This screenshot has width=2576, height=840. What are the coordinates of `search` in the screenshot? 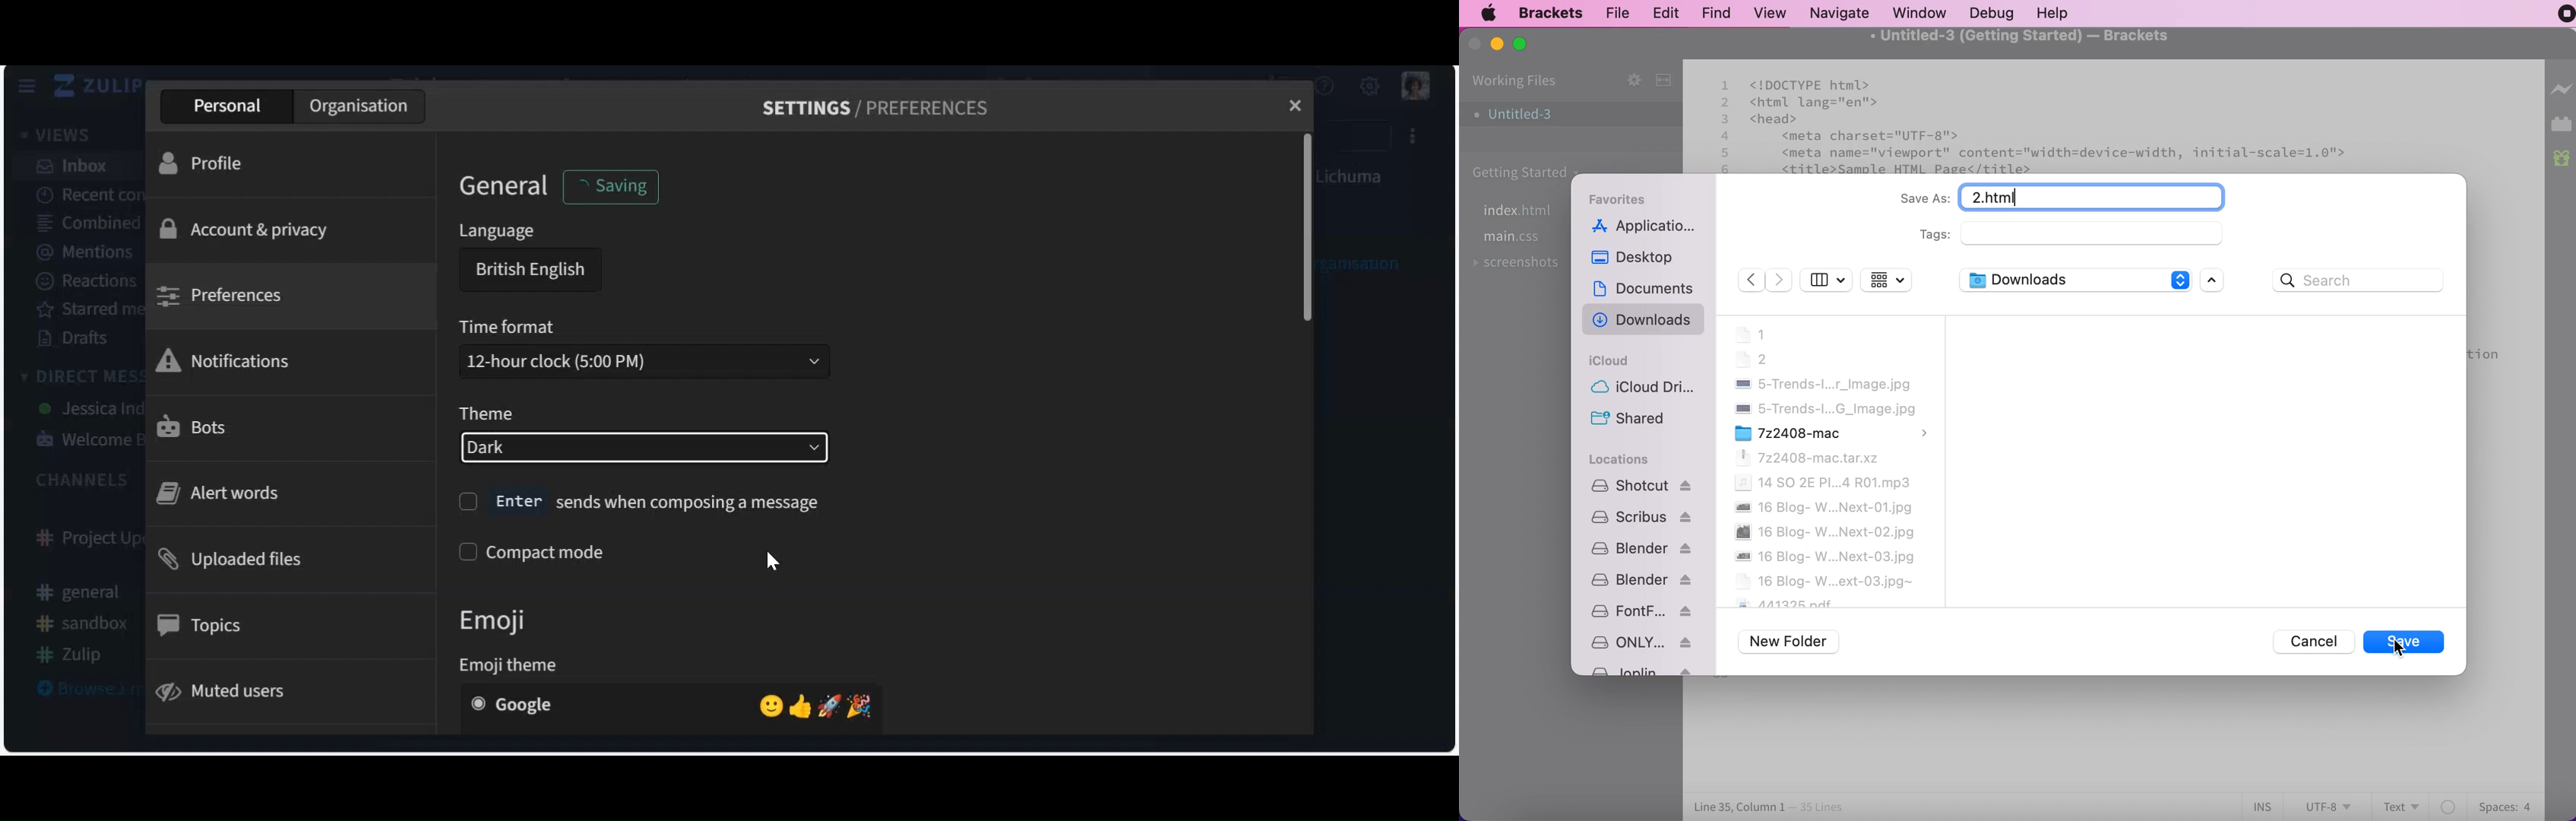 It's located at (2359, 282).